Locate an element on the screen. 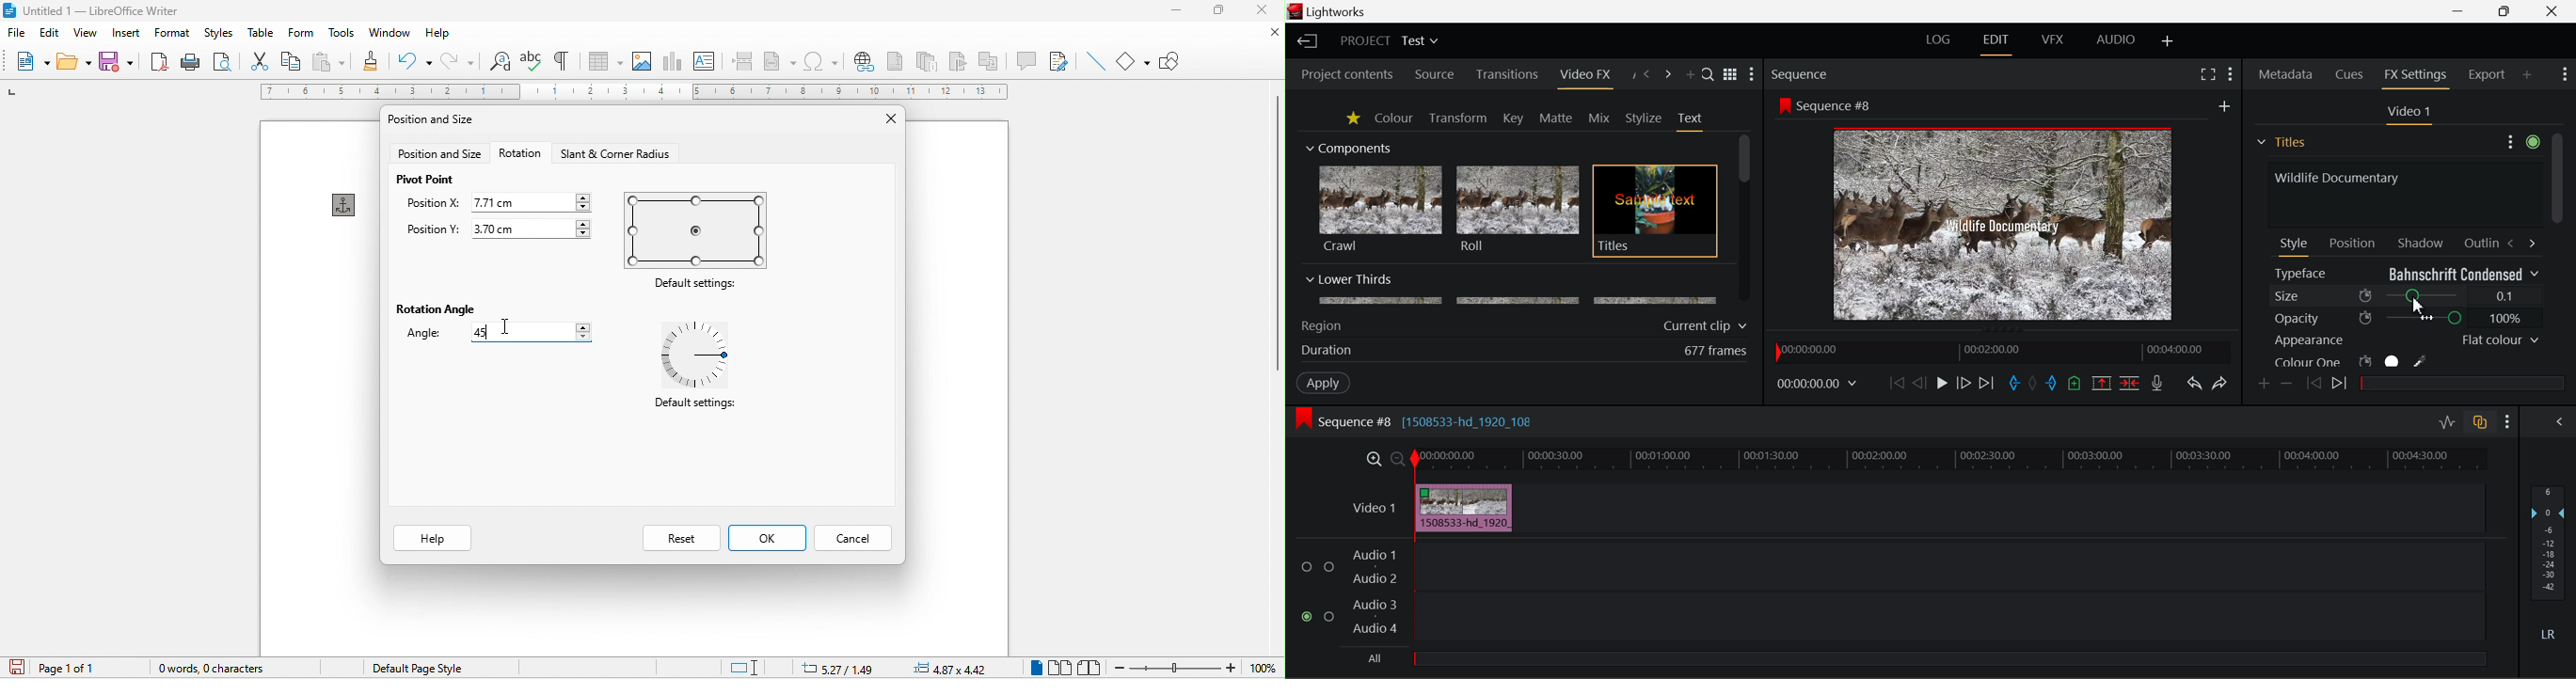  Colour One is located at coordinates (2373, 361).